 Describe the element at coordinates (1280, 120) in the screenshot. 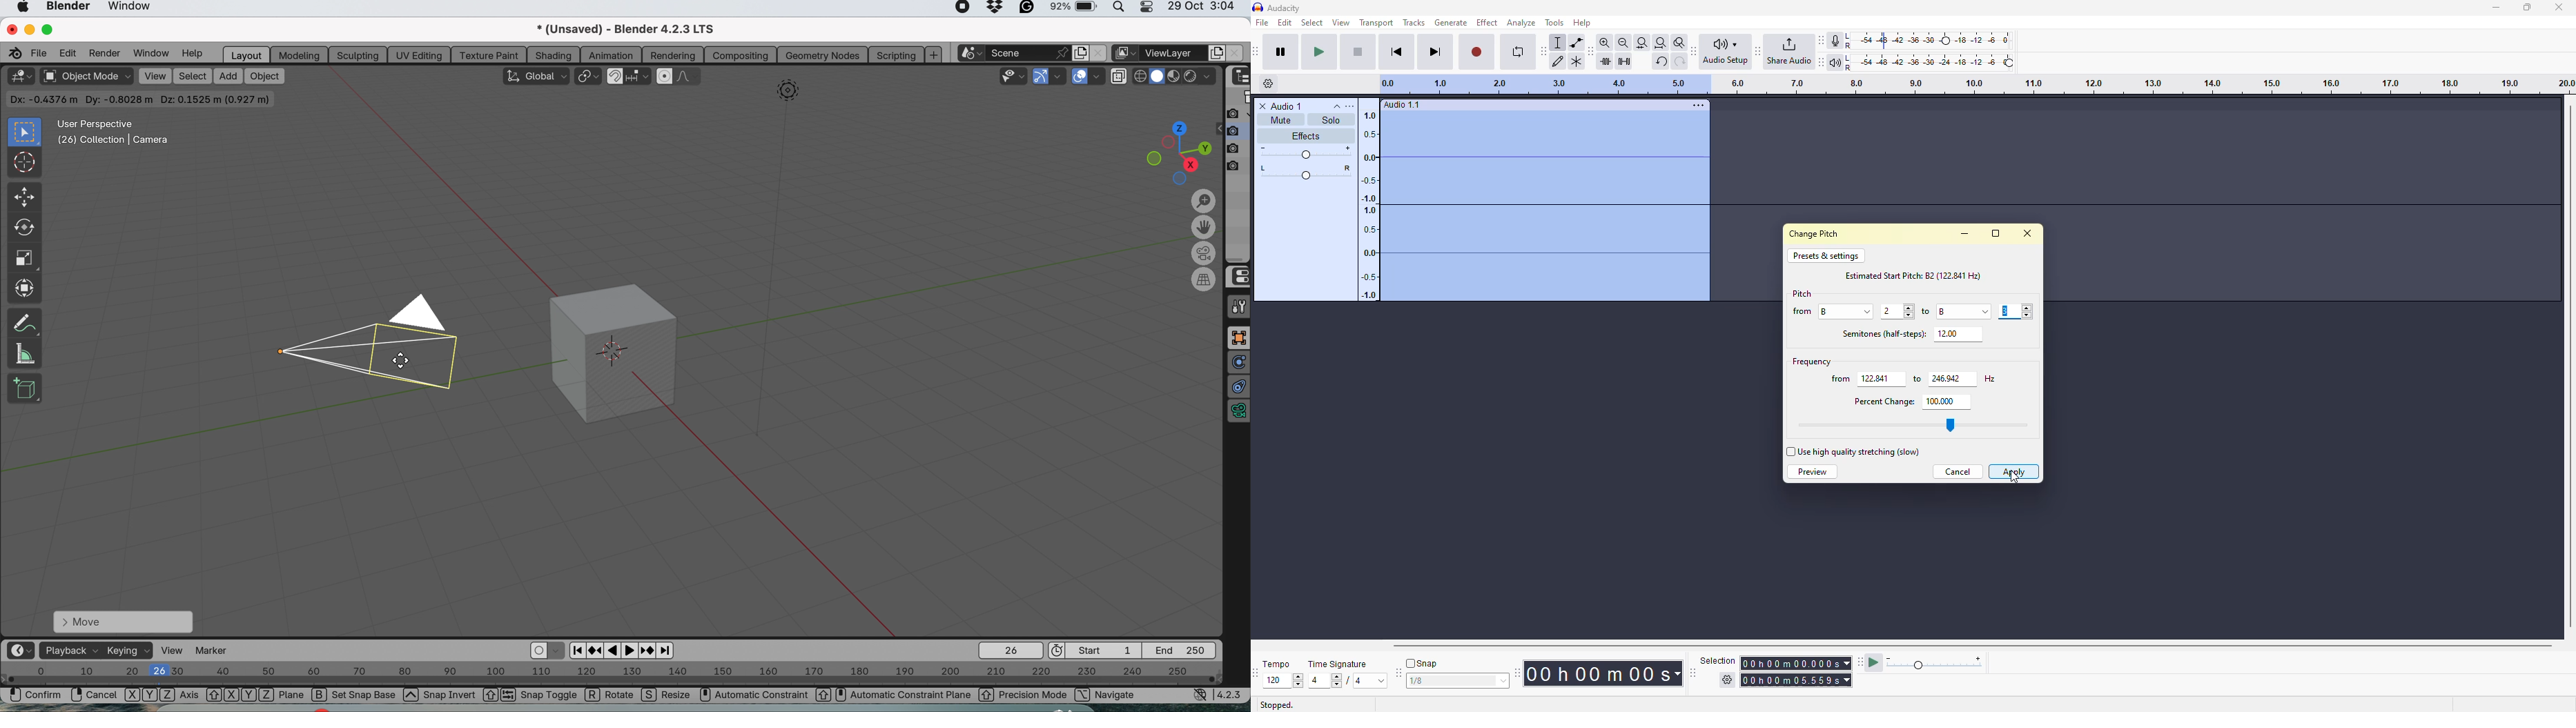

I see `mute` at that location.